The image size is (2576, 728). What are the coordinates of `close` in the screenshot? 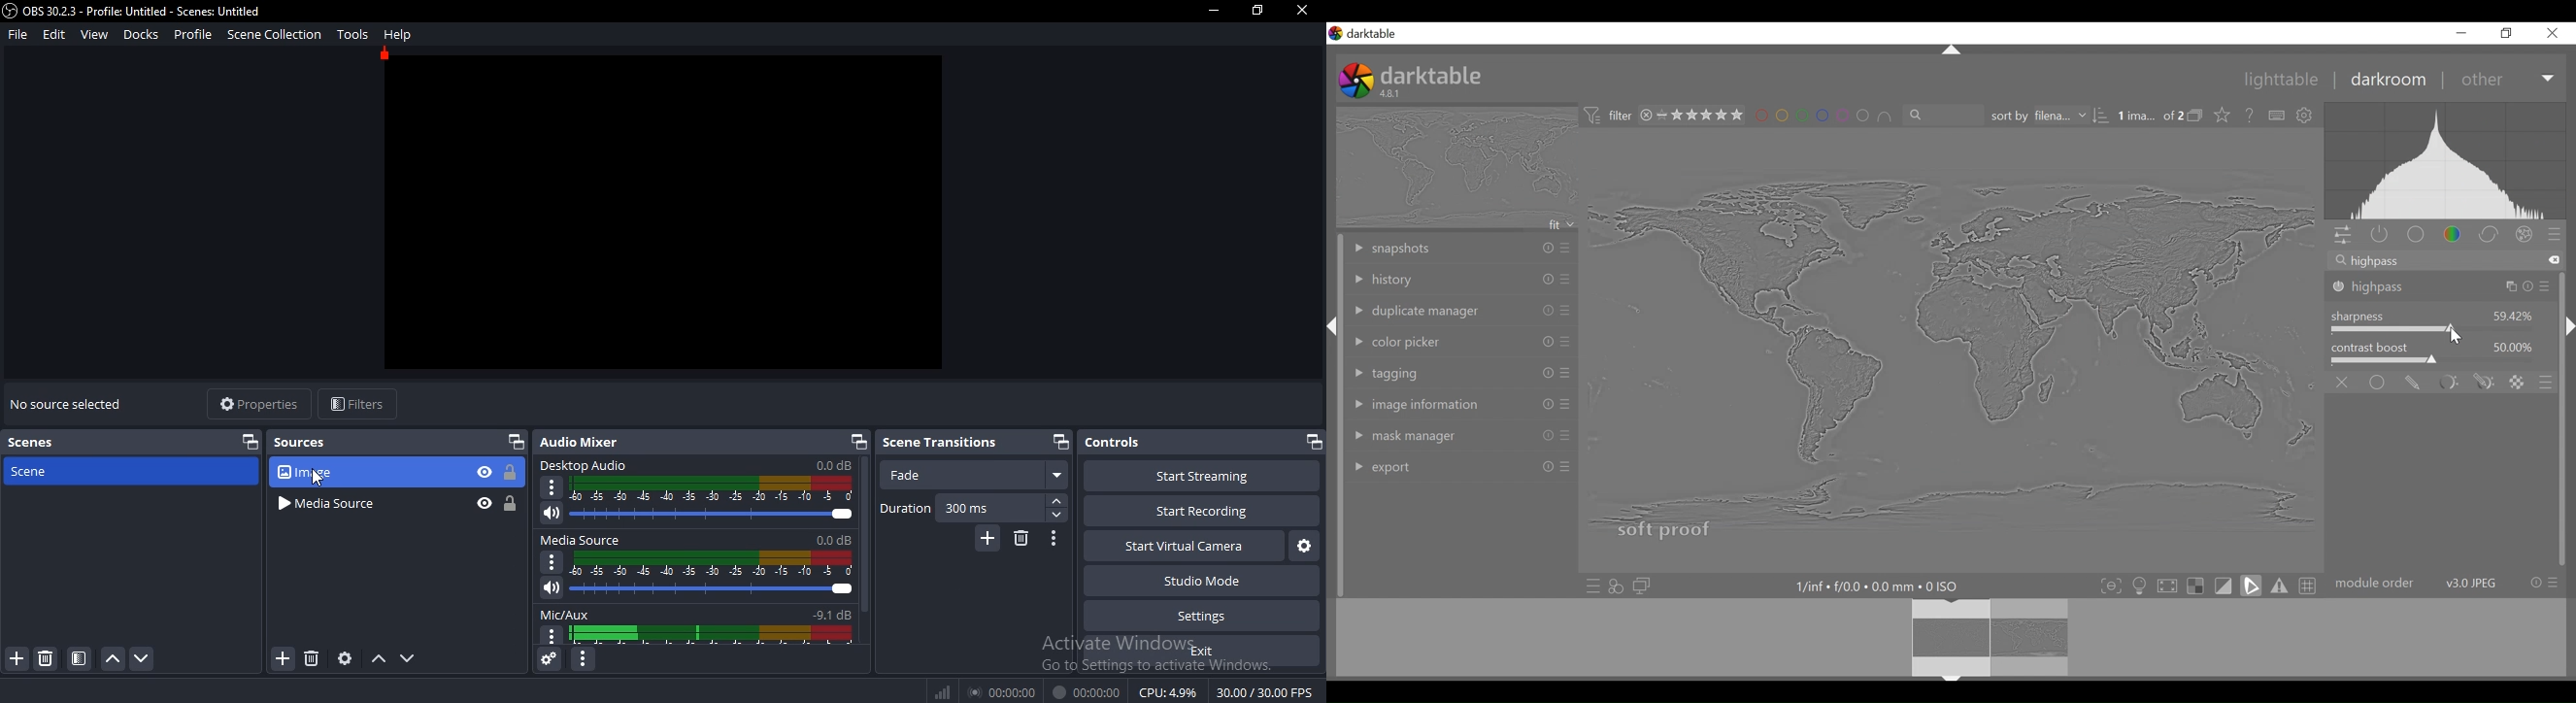 It's located at (2551, 33).